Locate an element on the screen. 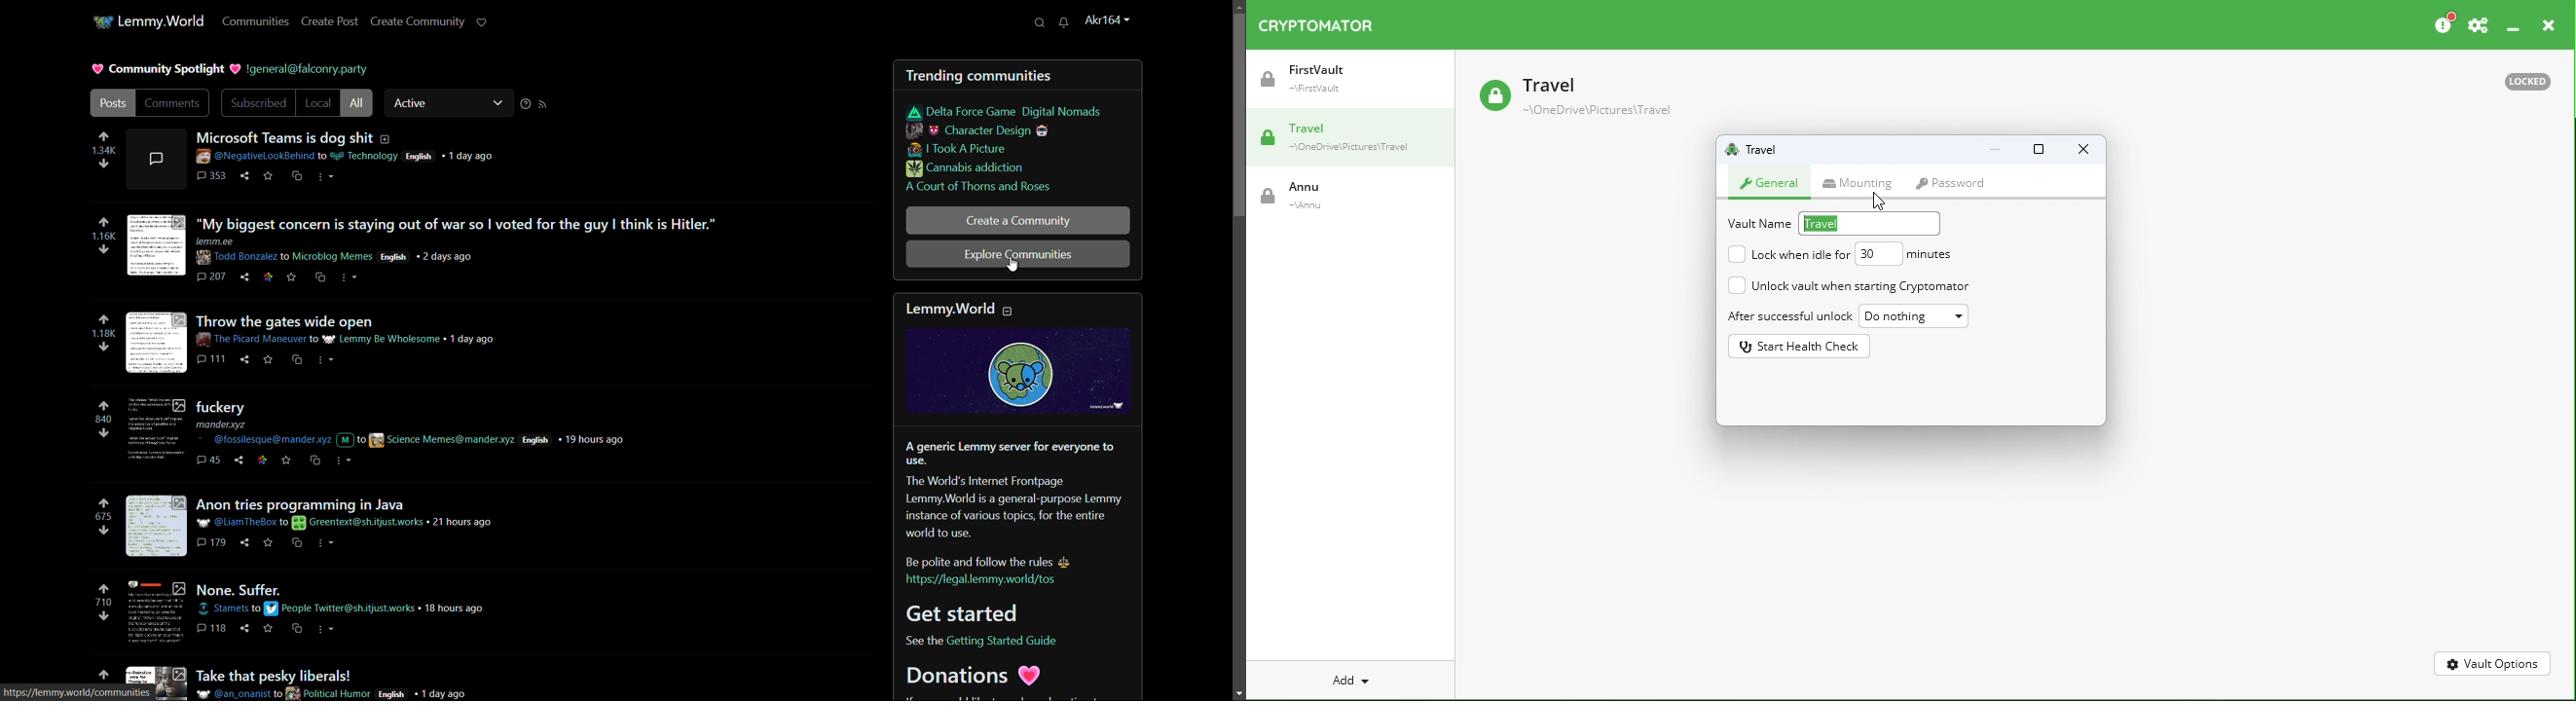  Vault name is located at coordinates (1756, 149).